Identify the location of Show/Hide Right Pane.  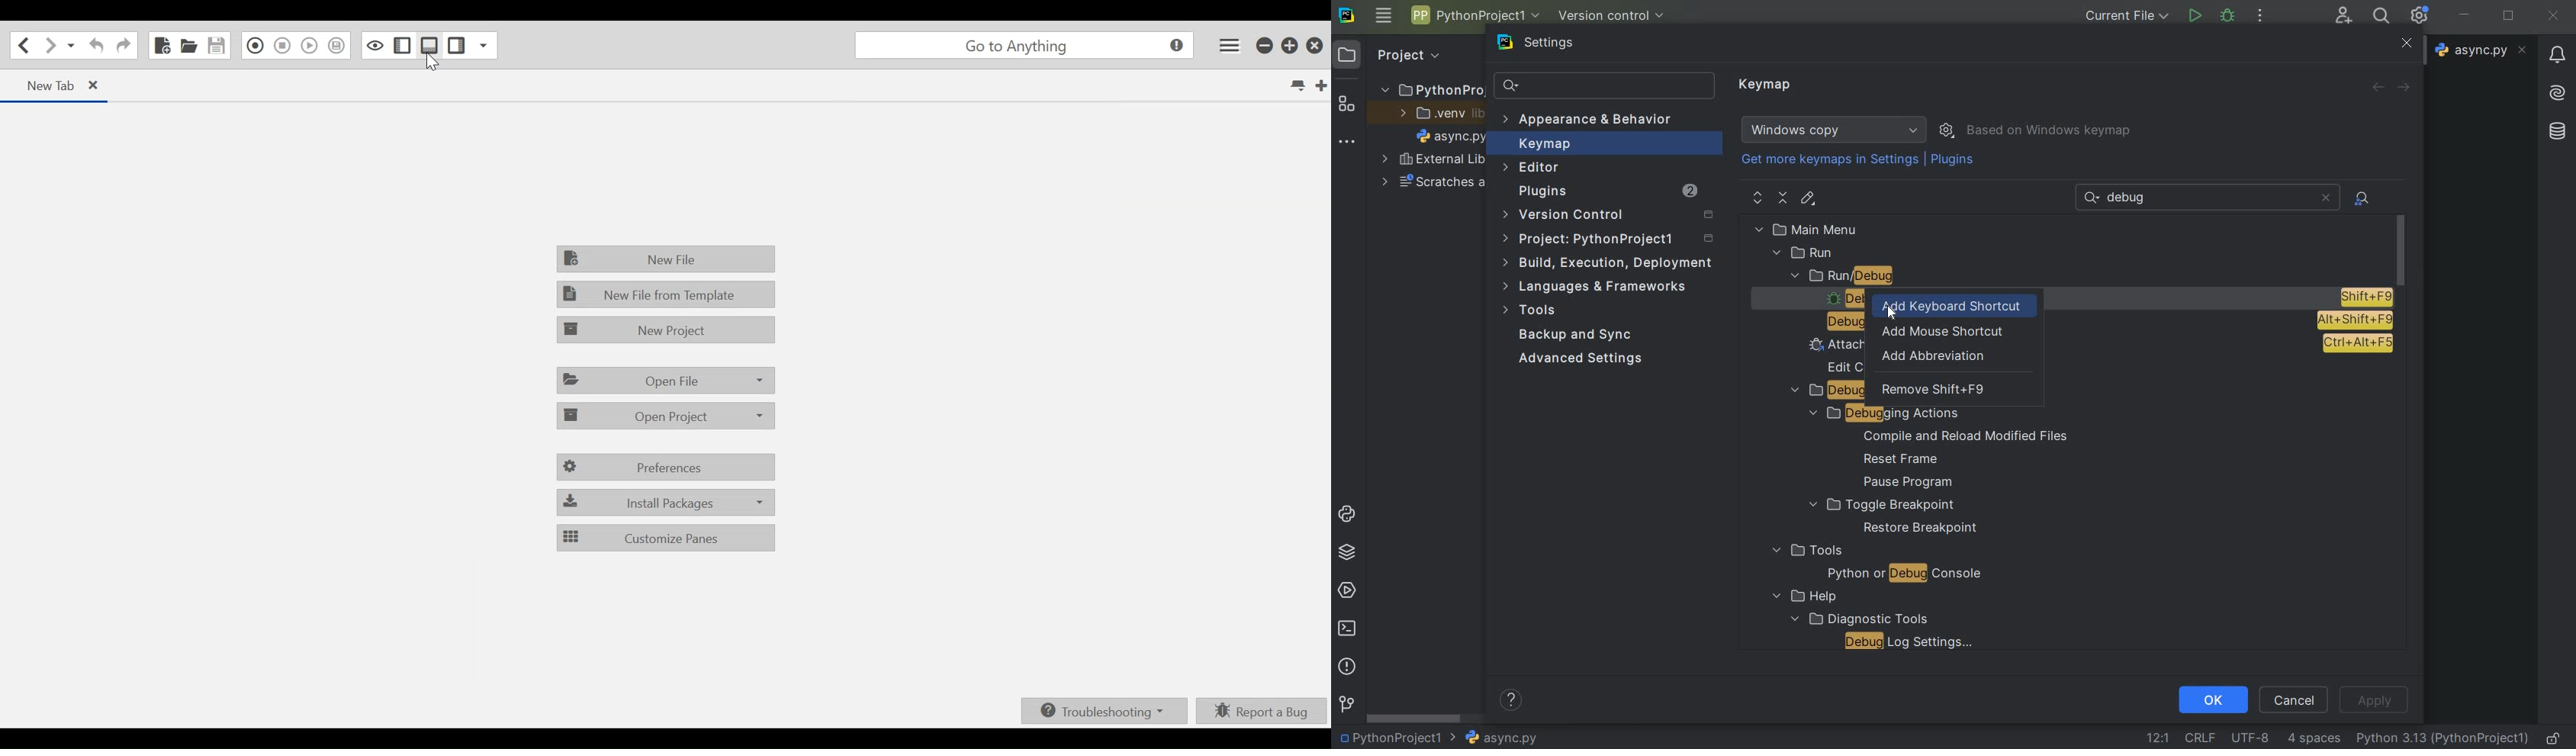
(456, 46).